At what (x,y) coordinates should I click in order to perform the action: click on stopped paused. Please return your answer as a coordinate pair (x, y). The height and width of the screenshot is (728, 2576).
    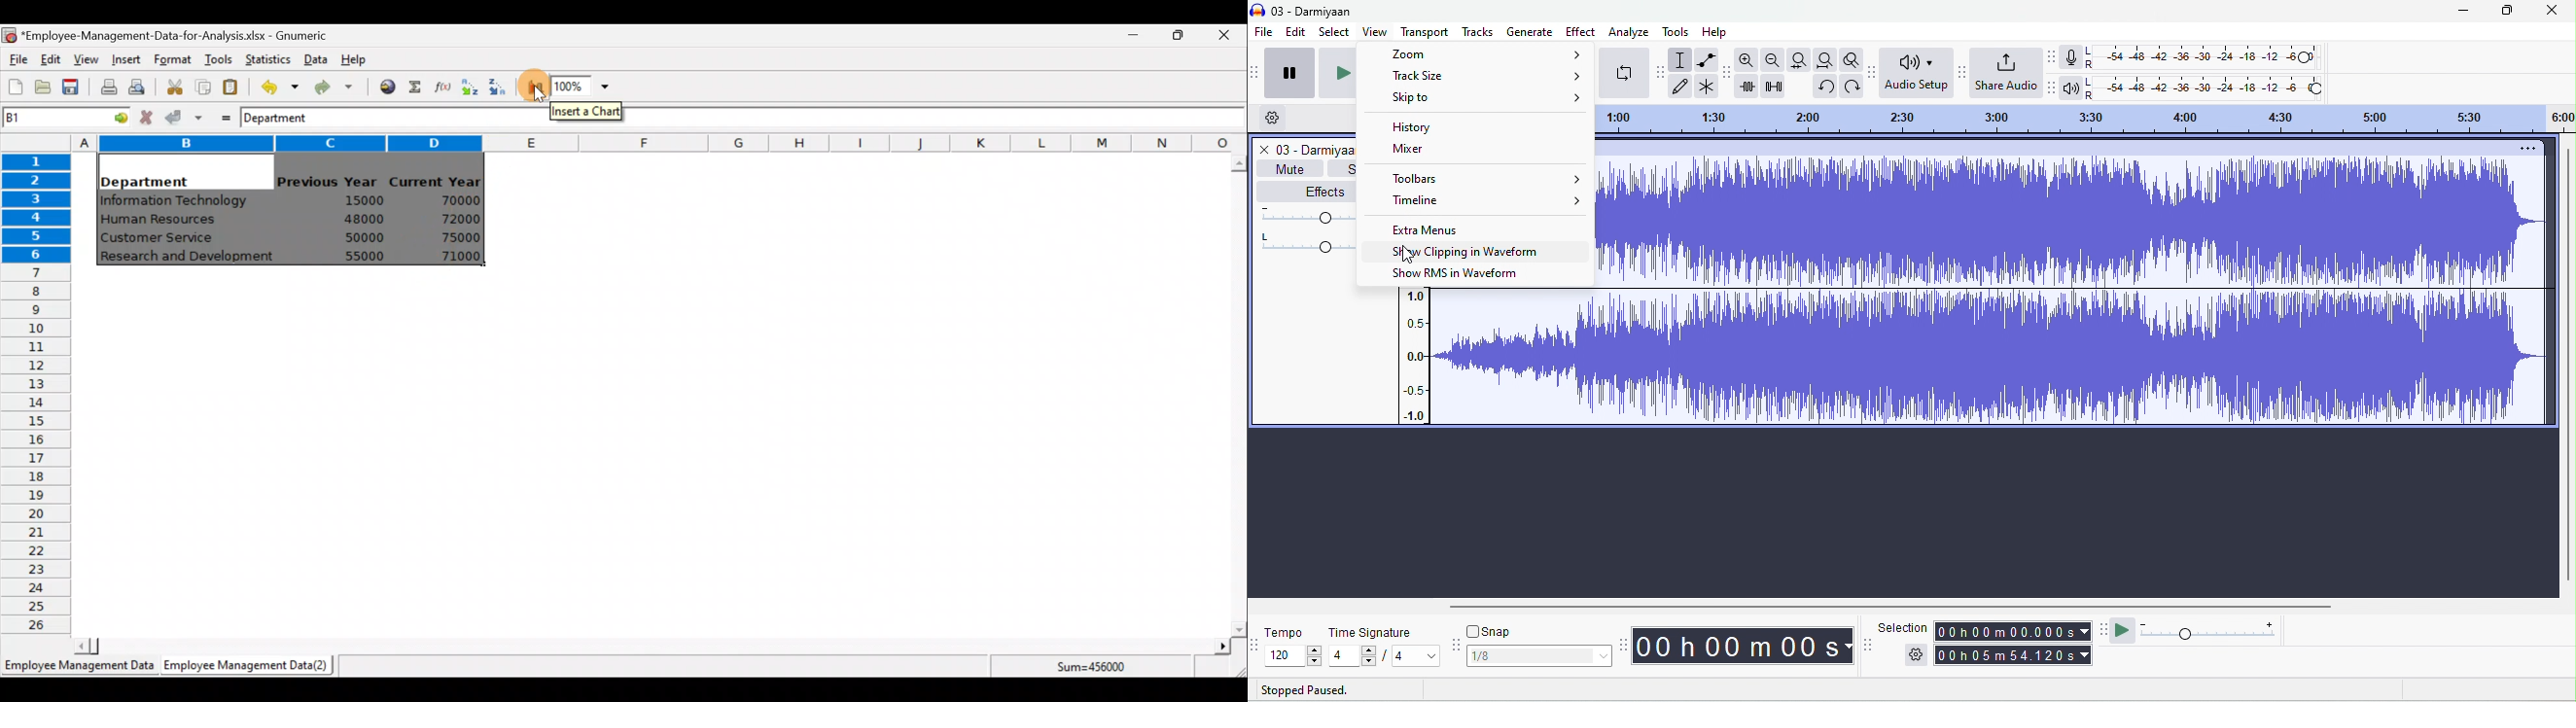
    Looking at the image, I should click on (1299, 691).